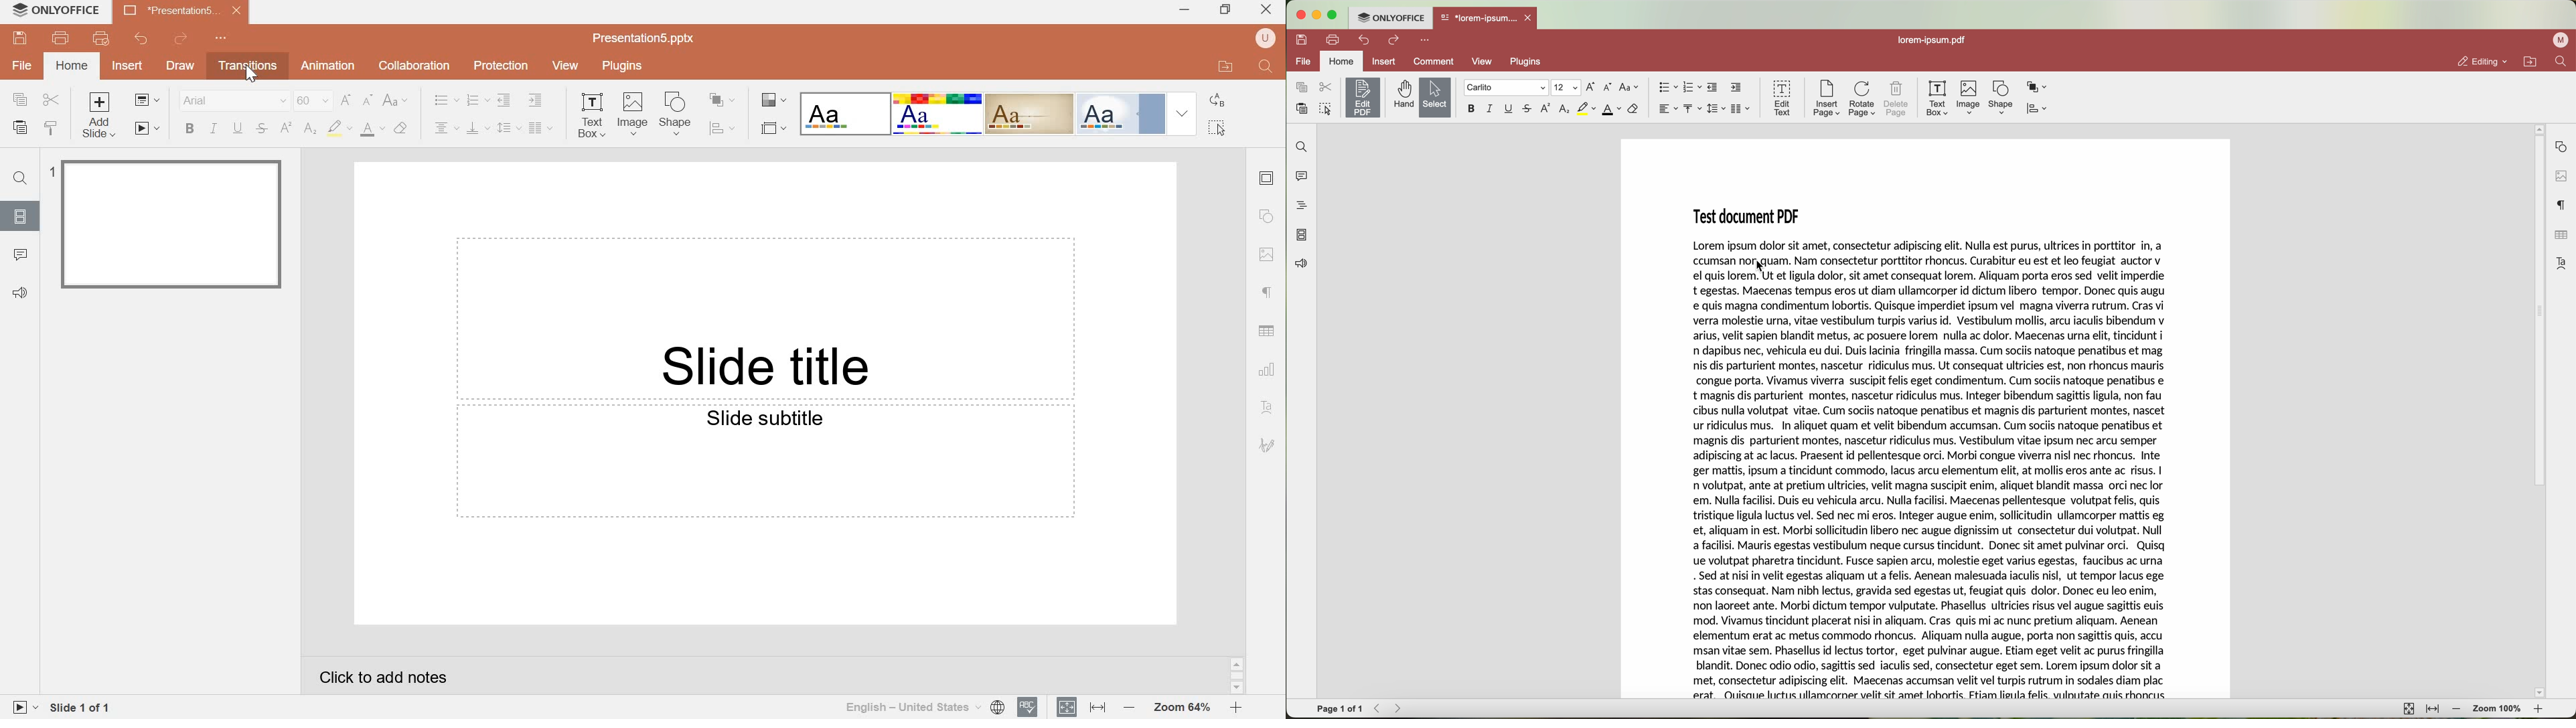 This screenshot has width=2576, height=728. Describe the element at coordinates (502, 66) in the screenshot. I see `Protection` at that location.